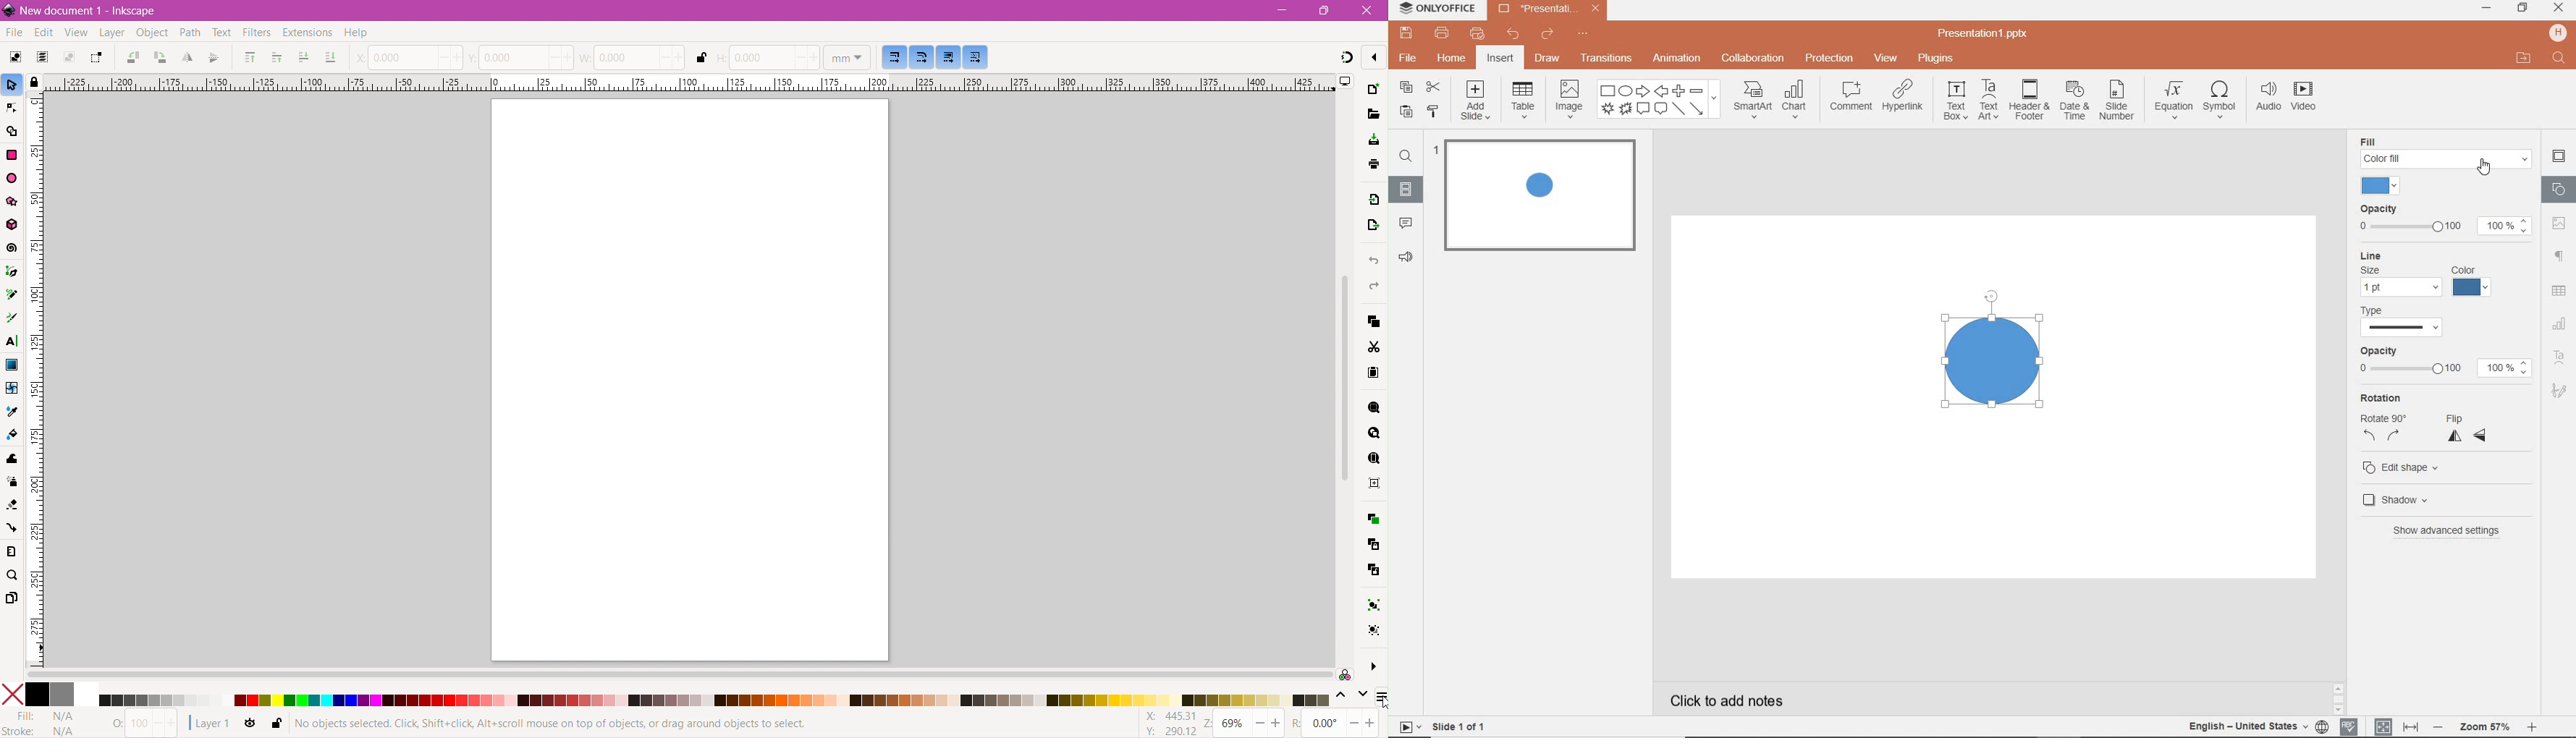 This screenshot has height=756, width=2576. I want to click on Import, so click(1374, 199).